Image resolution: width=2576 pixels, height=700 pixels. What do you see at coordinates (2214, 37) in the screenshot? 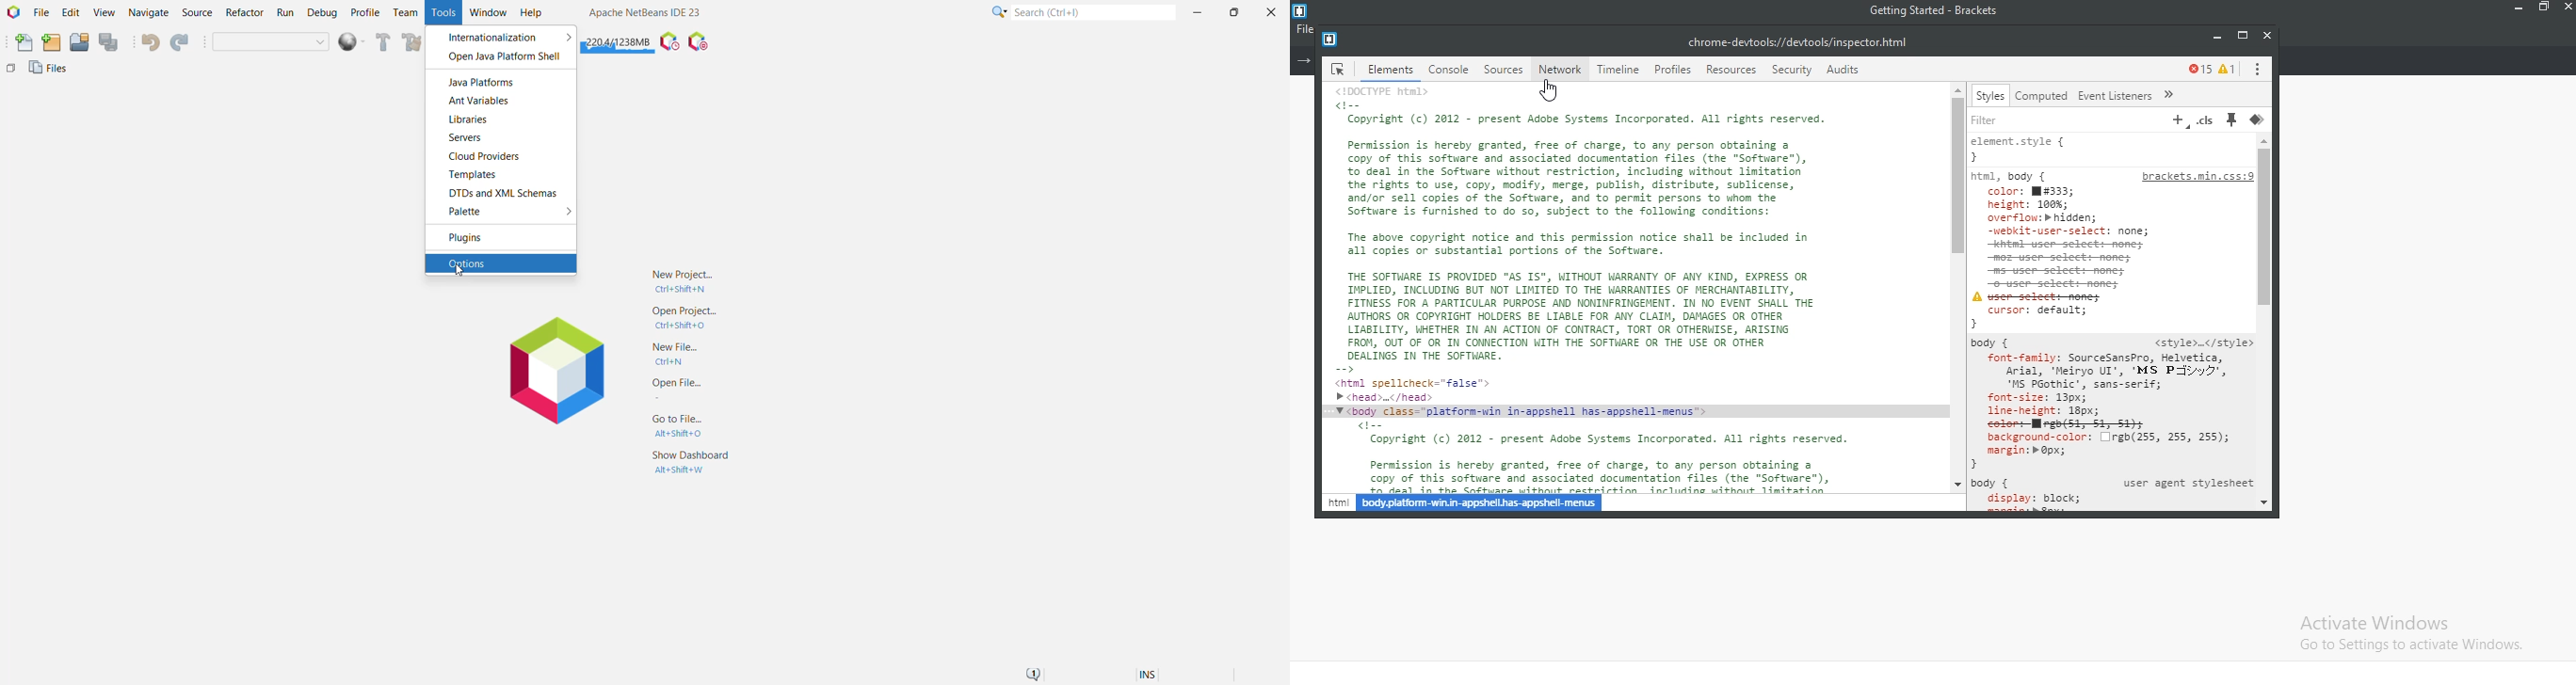
I see `minimise` at bounding box center [2214, 37].